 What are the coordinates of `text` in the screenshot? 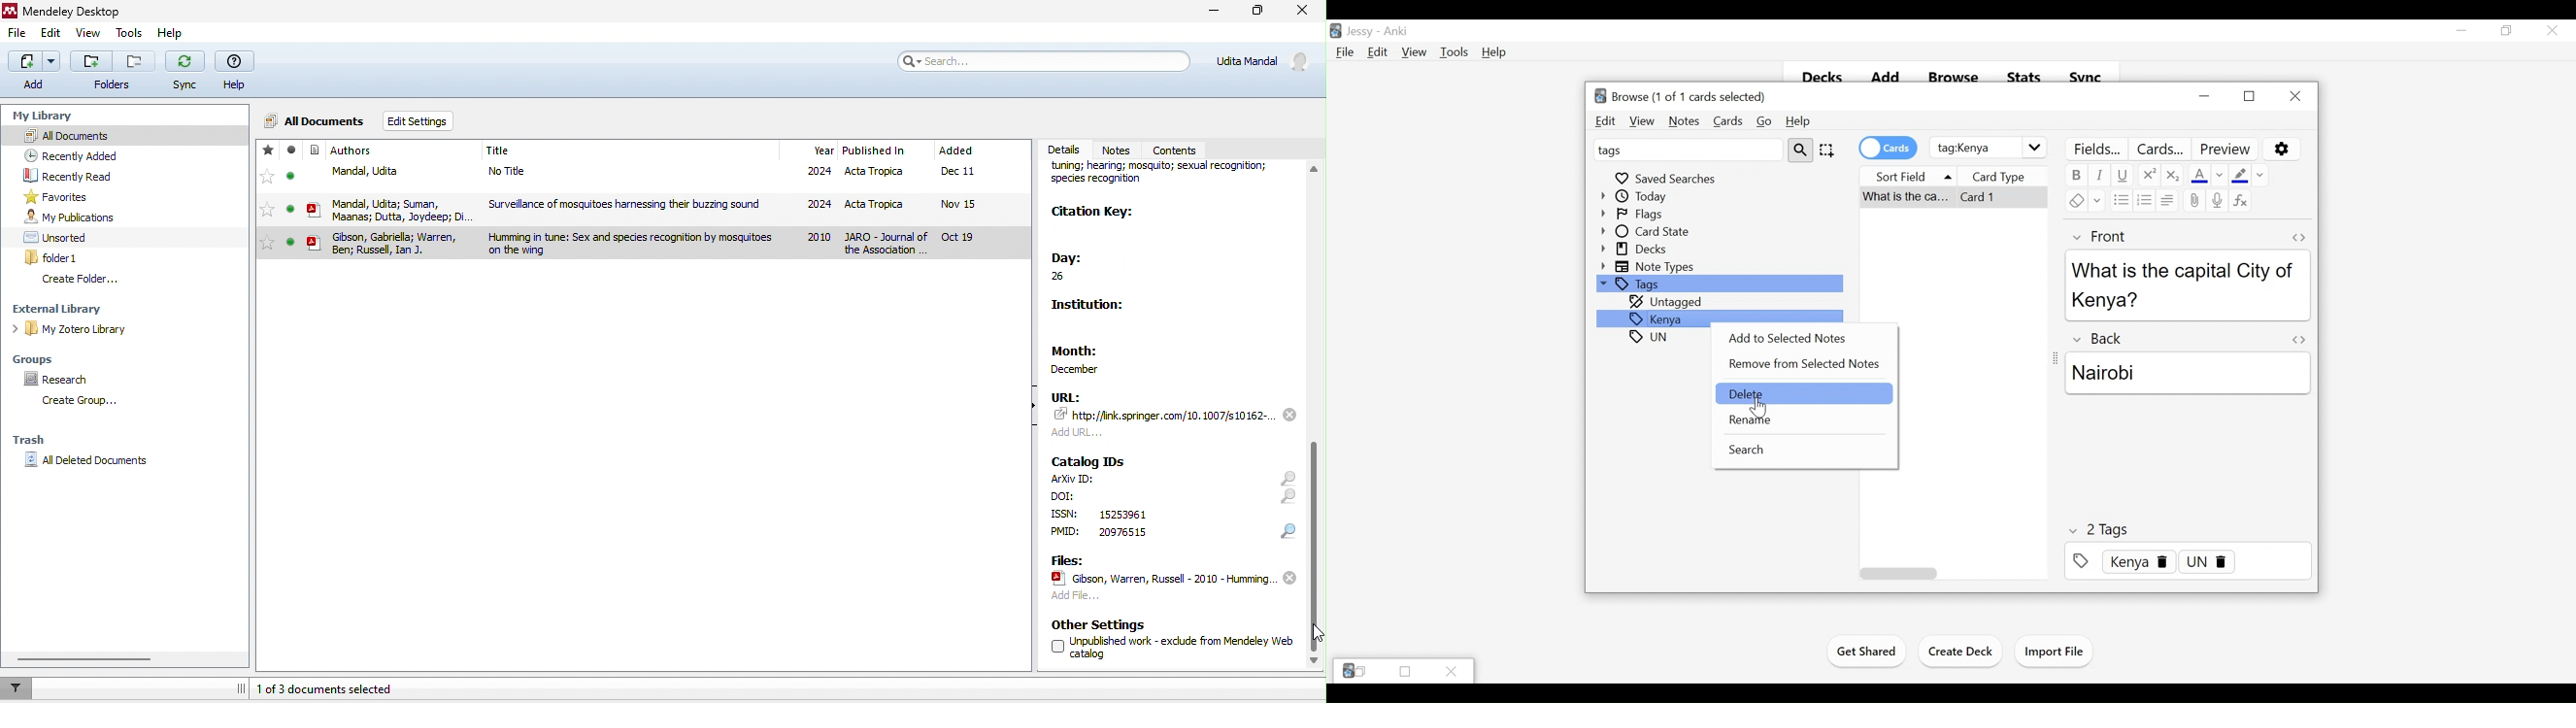 It's located at (1066, 532).